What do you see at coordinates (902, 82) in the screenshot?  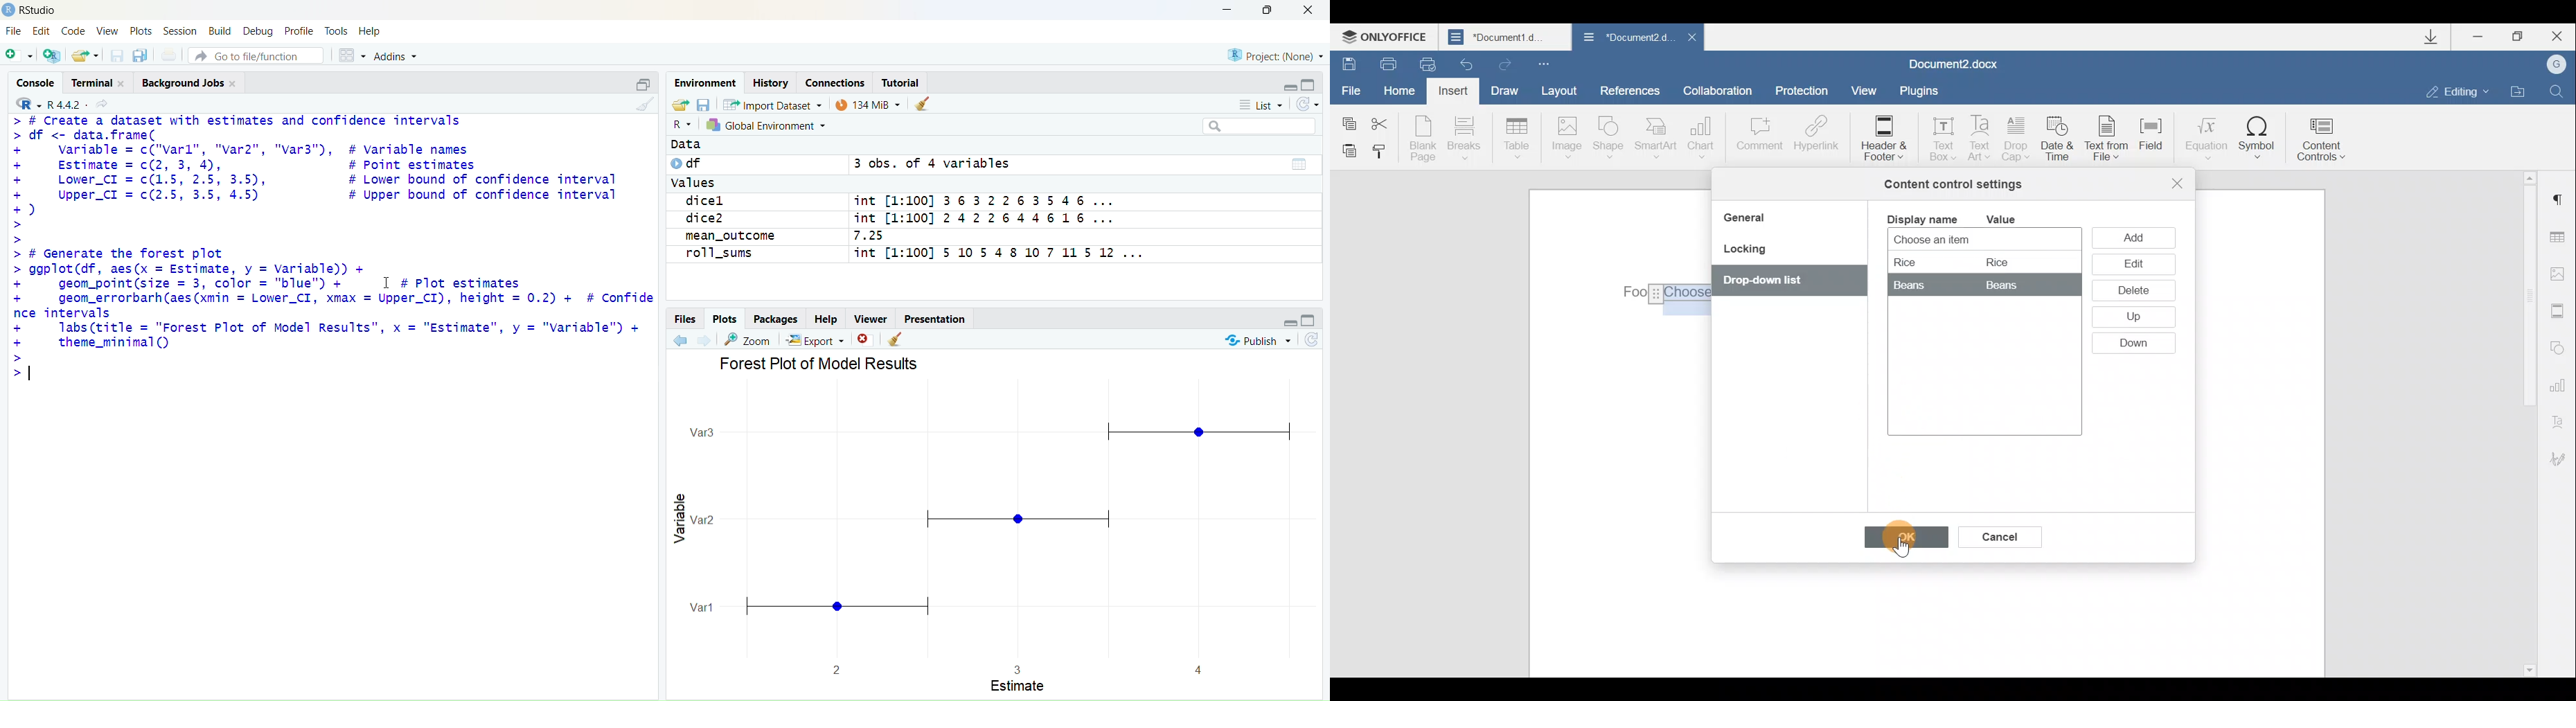 I see `Tutorial` at bounding box center [902, 82].